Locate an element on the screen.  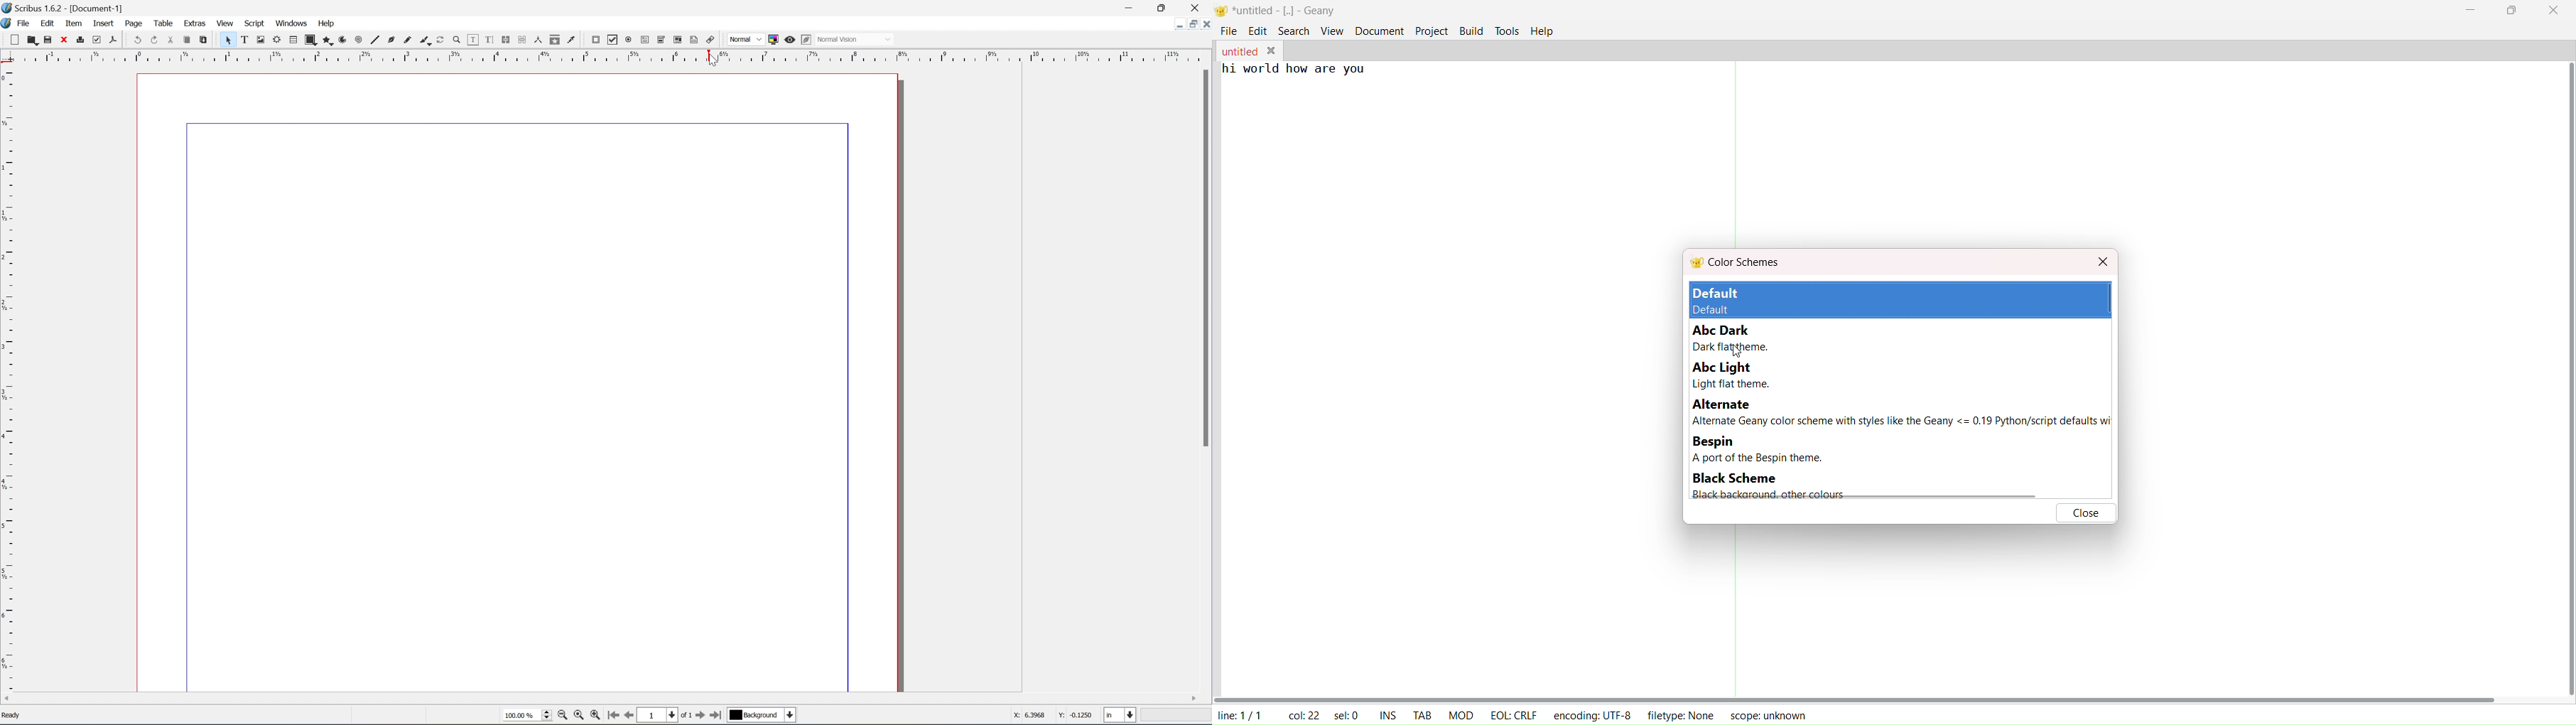
link annotation is located at coordinates (711, 40).